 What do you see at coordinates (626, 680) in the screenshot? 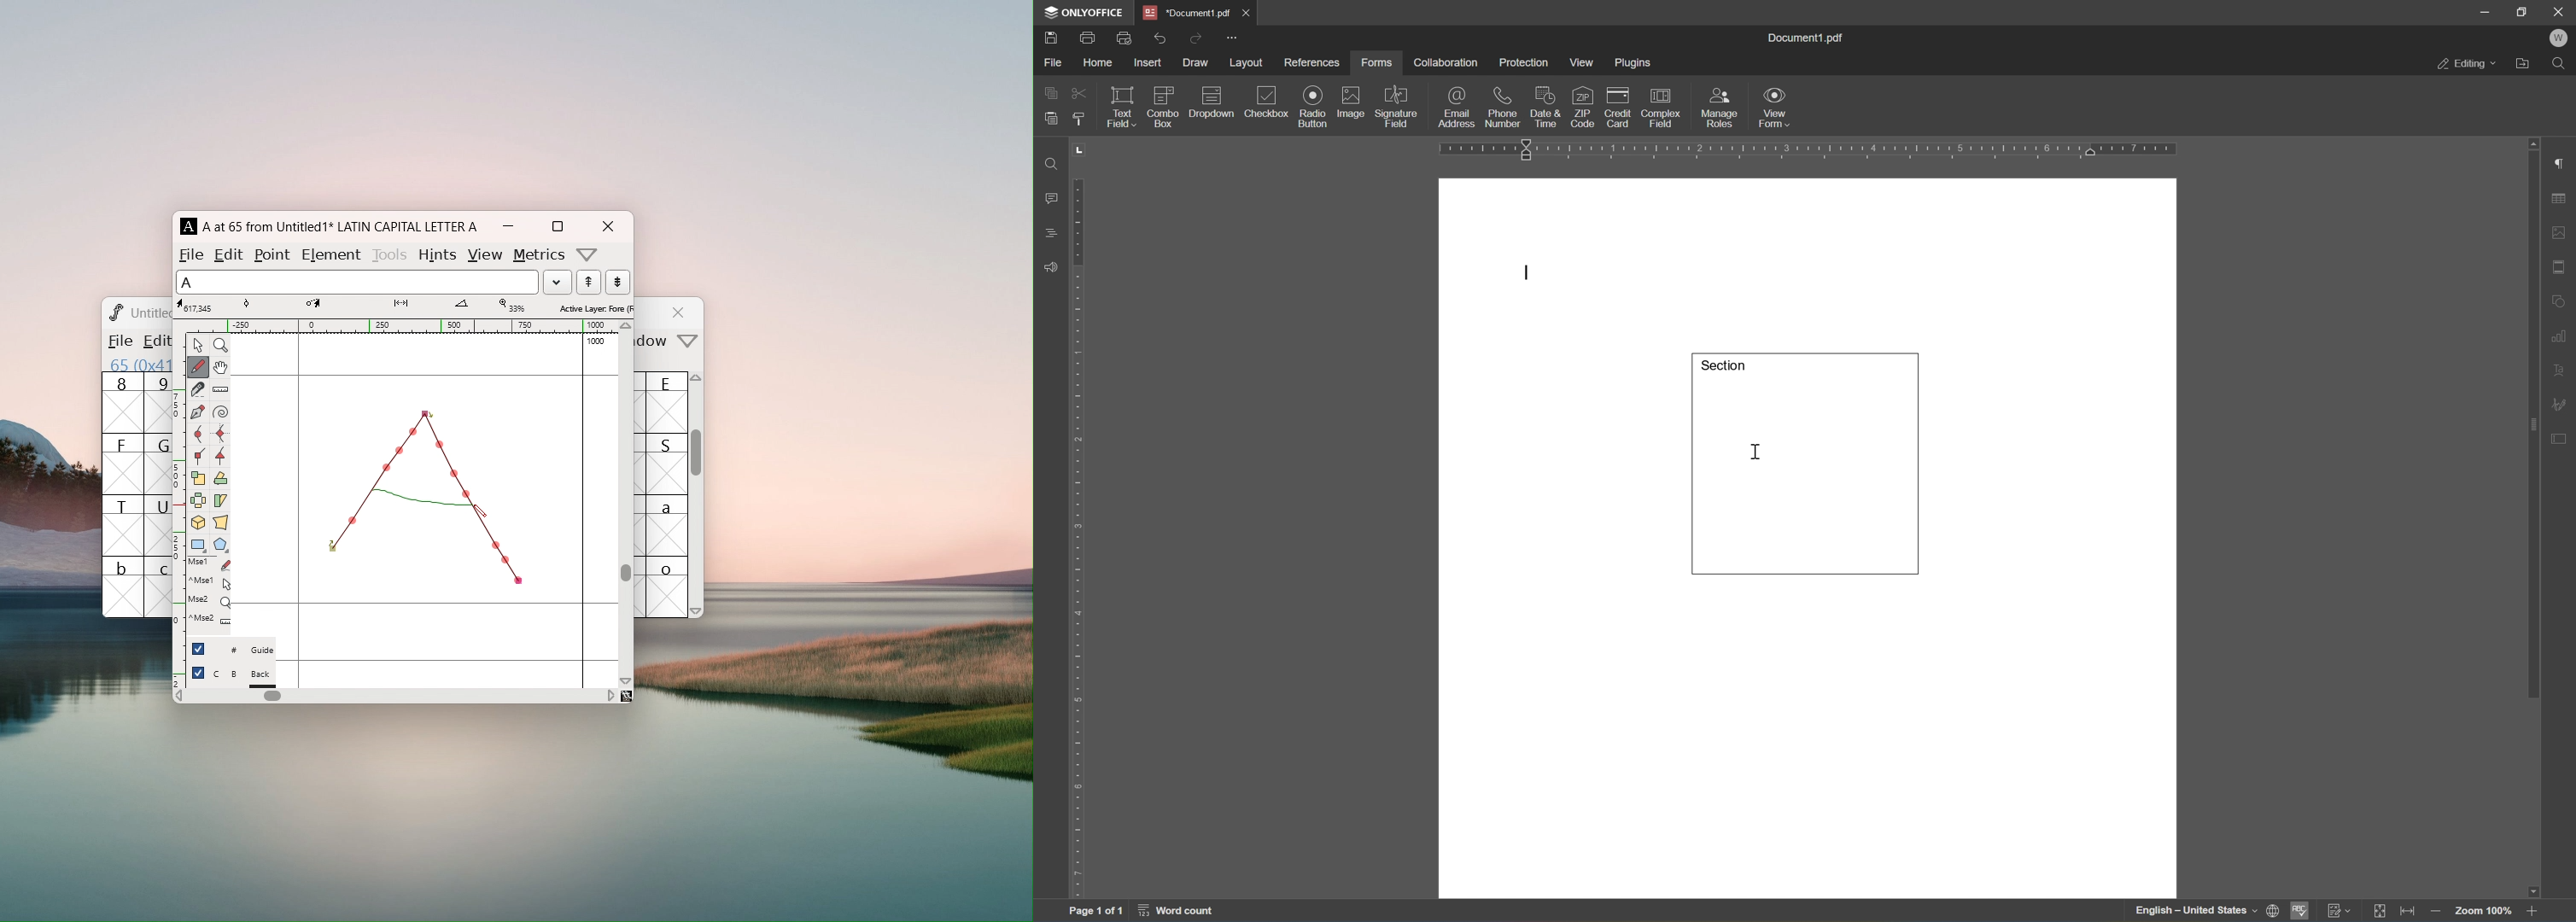
I see `scroll down` at bounding box center [626, 680].